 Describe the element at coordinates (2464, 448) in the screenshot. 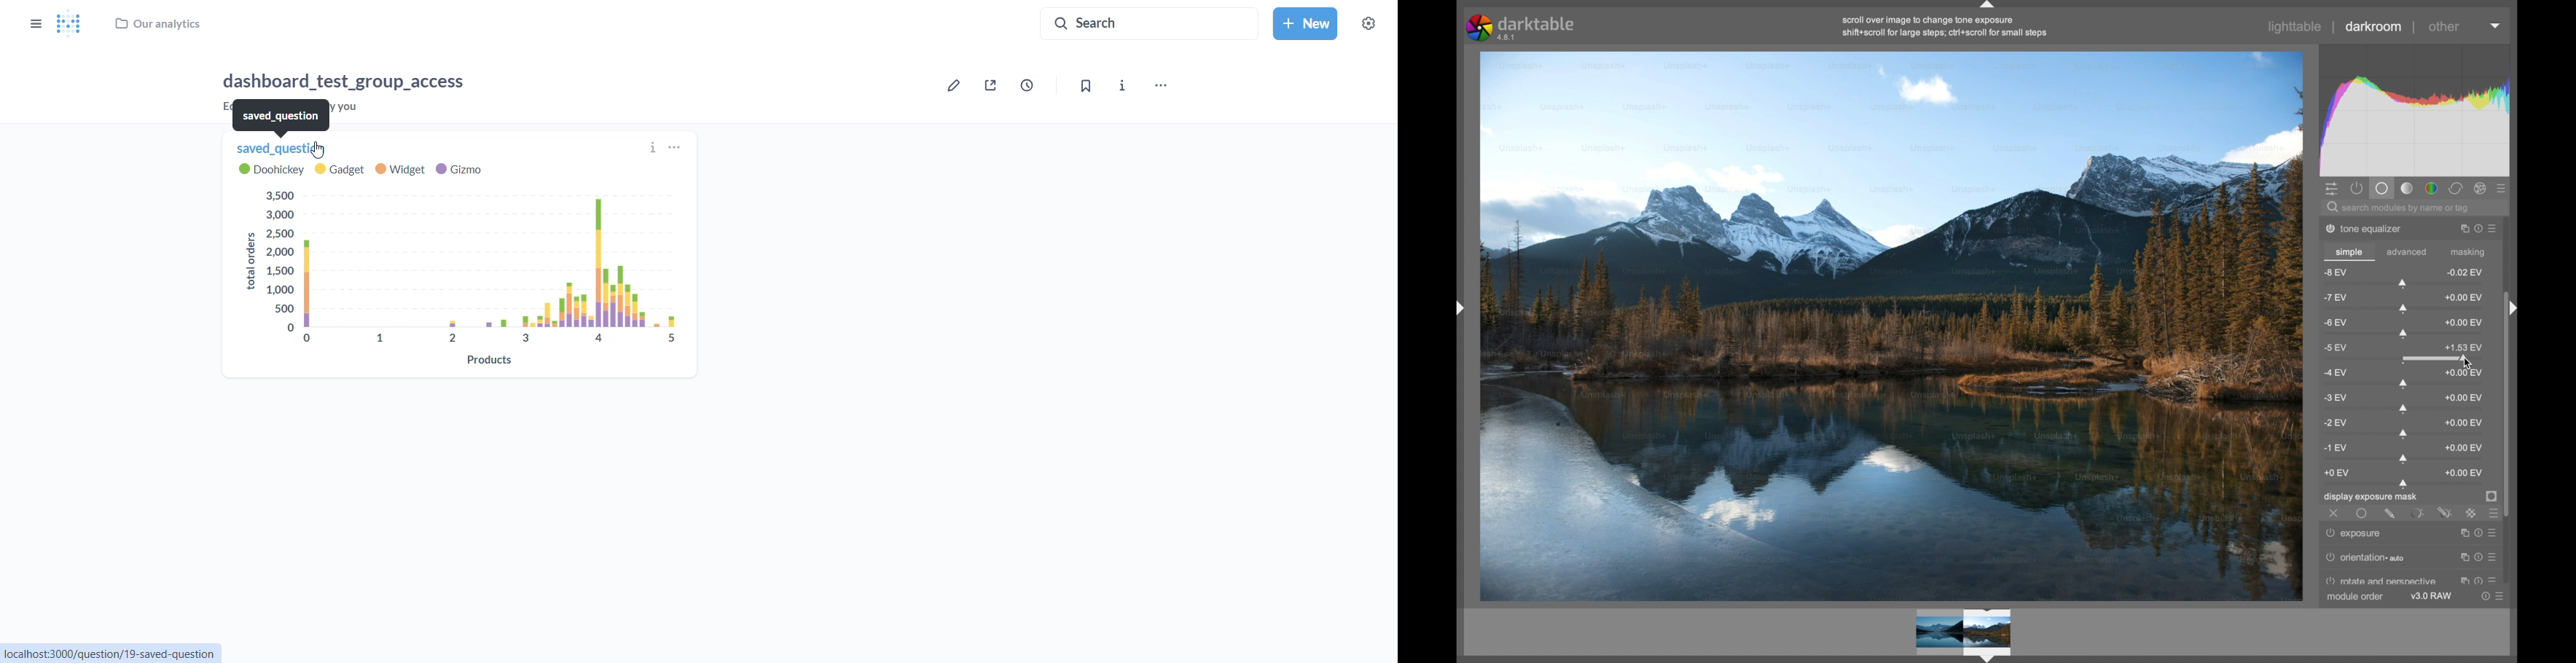

I see `0.00 ev` at that location.